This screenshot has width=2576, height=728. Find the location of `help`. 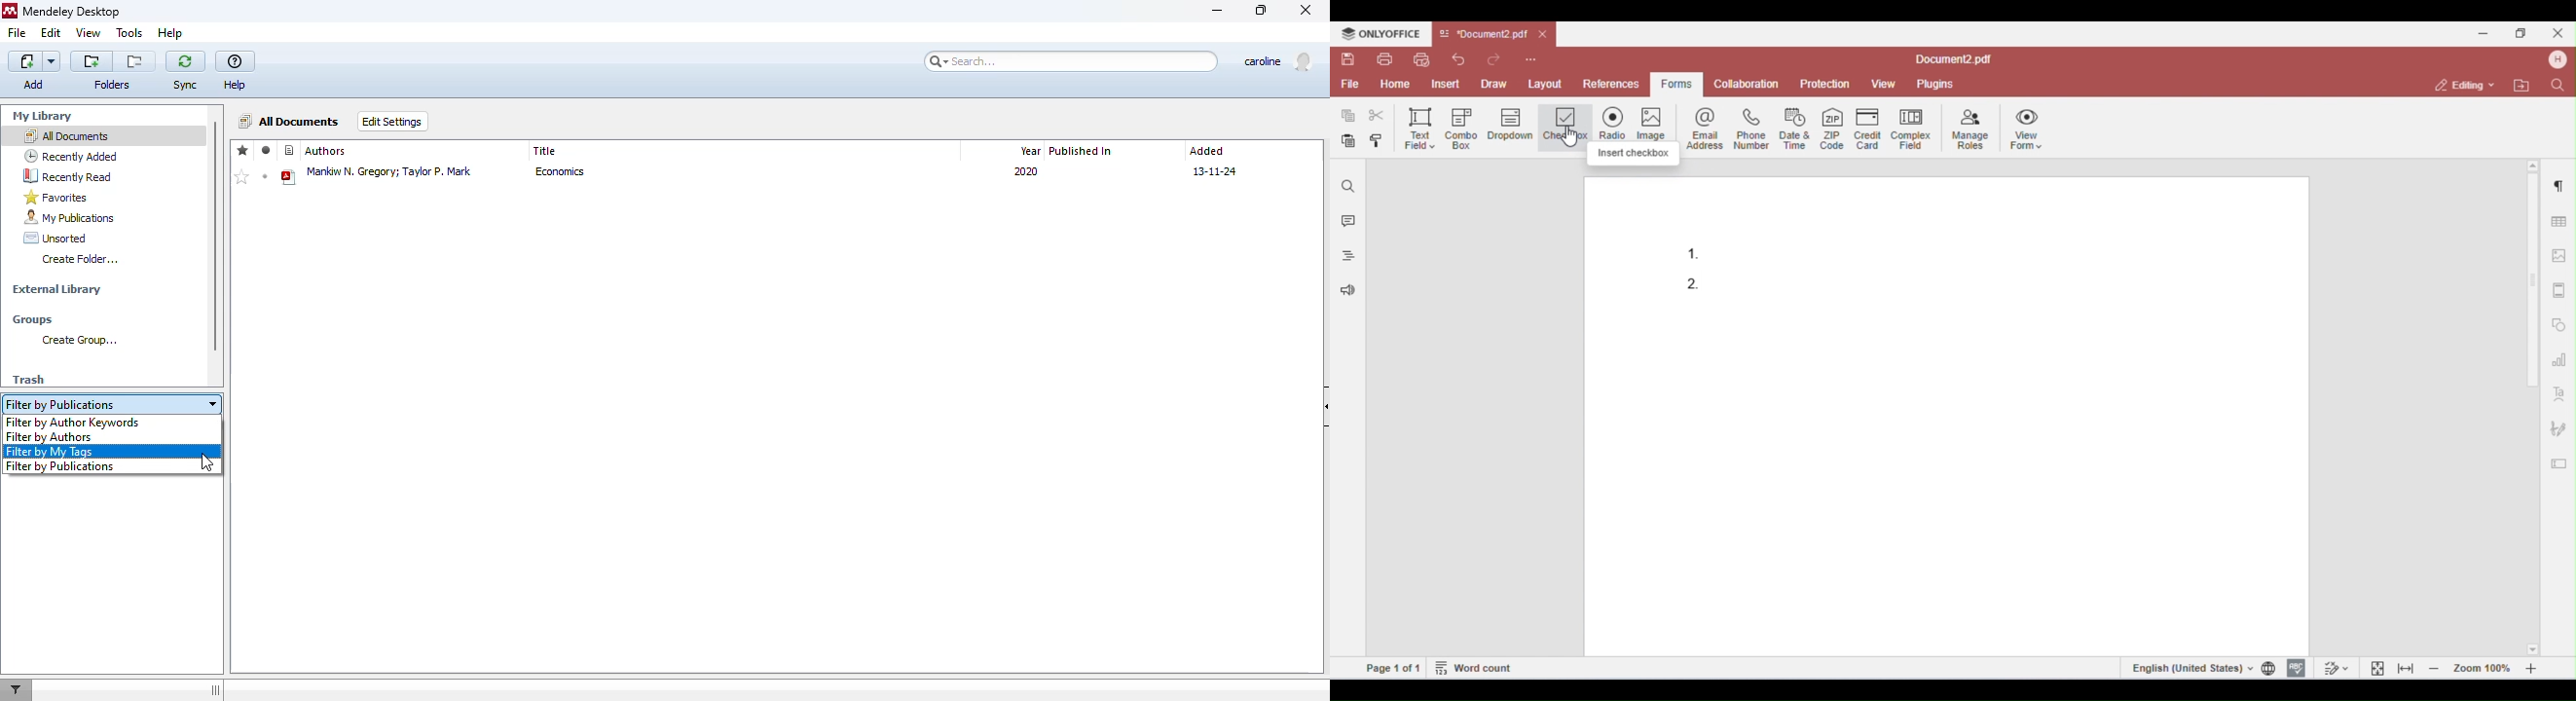

help is located at coordinates (236, 62).